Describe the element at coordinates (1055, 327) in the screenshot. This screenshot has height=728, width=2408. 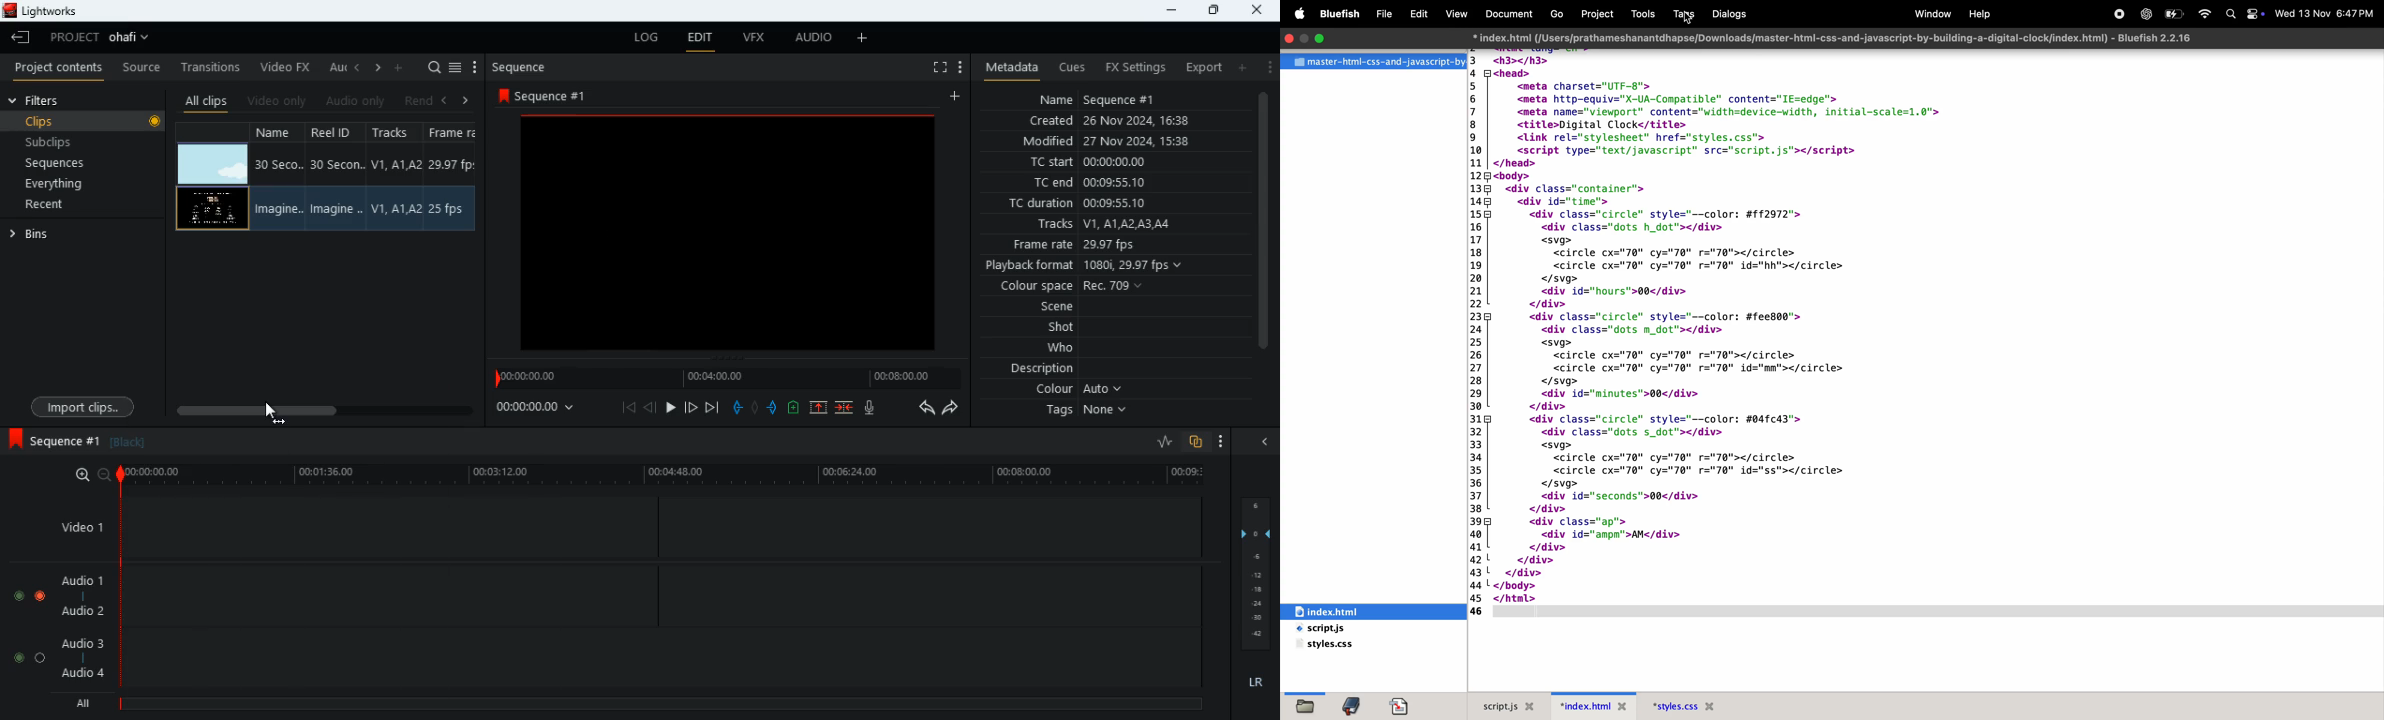
I see `shot` at that location.